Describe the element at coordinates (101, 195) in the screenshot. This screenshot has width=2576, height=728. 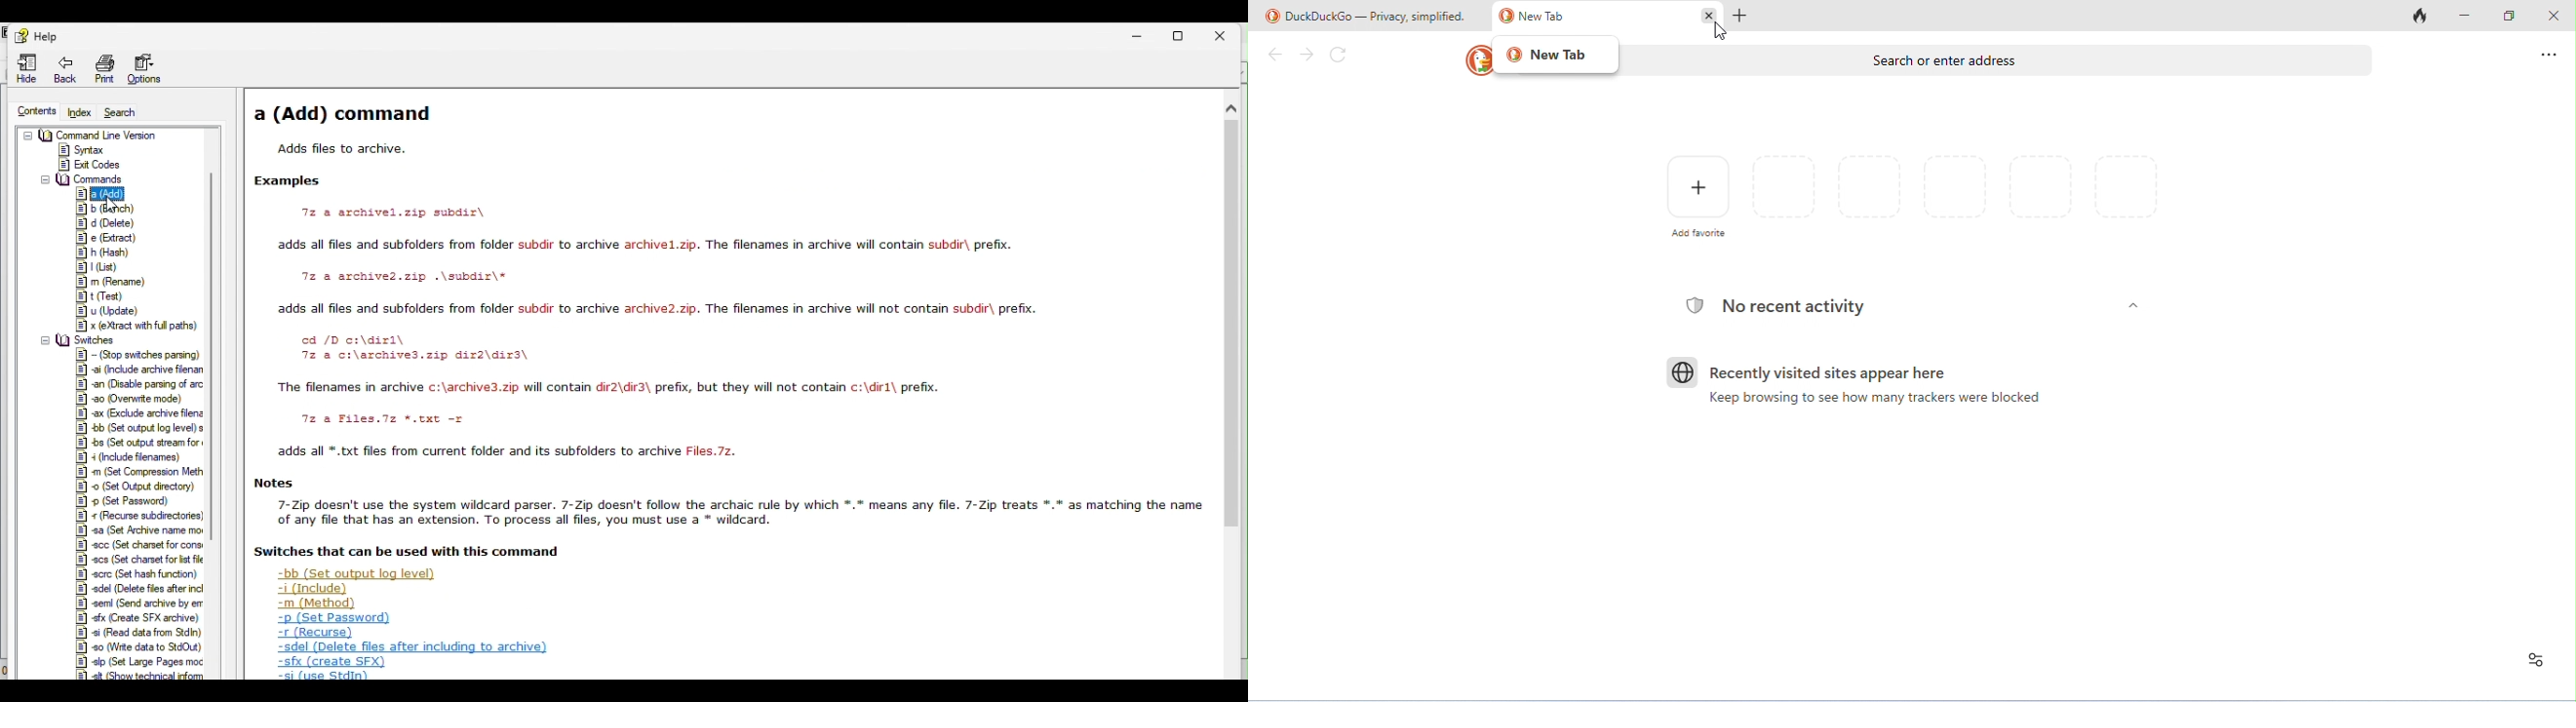
I see `a` at that location.